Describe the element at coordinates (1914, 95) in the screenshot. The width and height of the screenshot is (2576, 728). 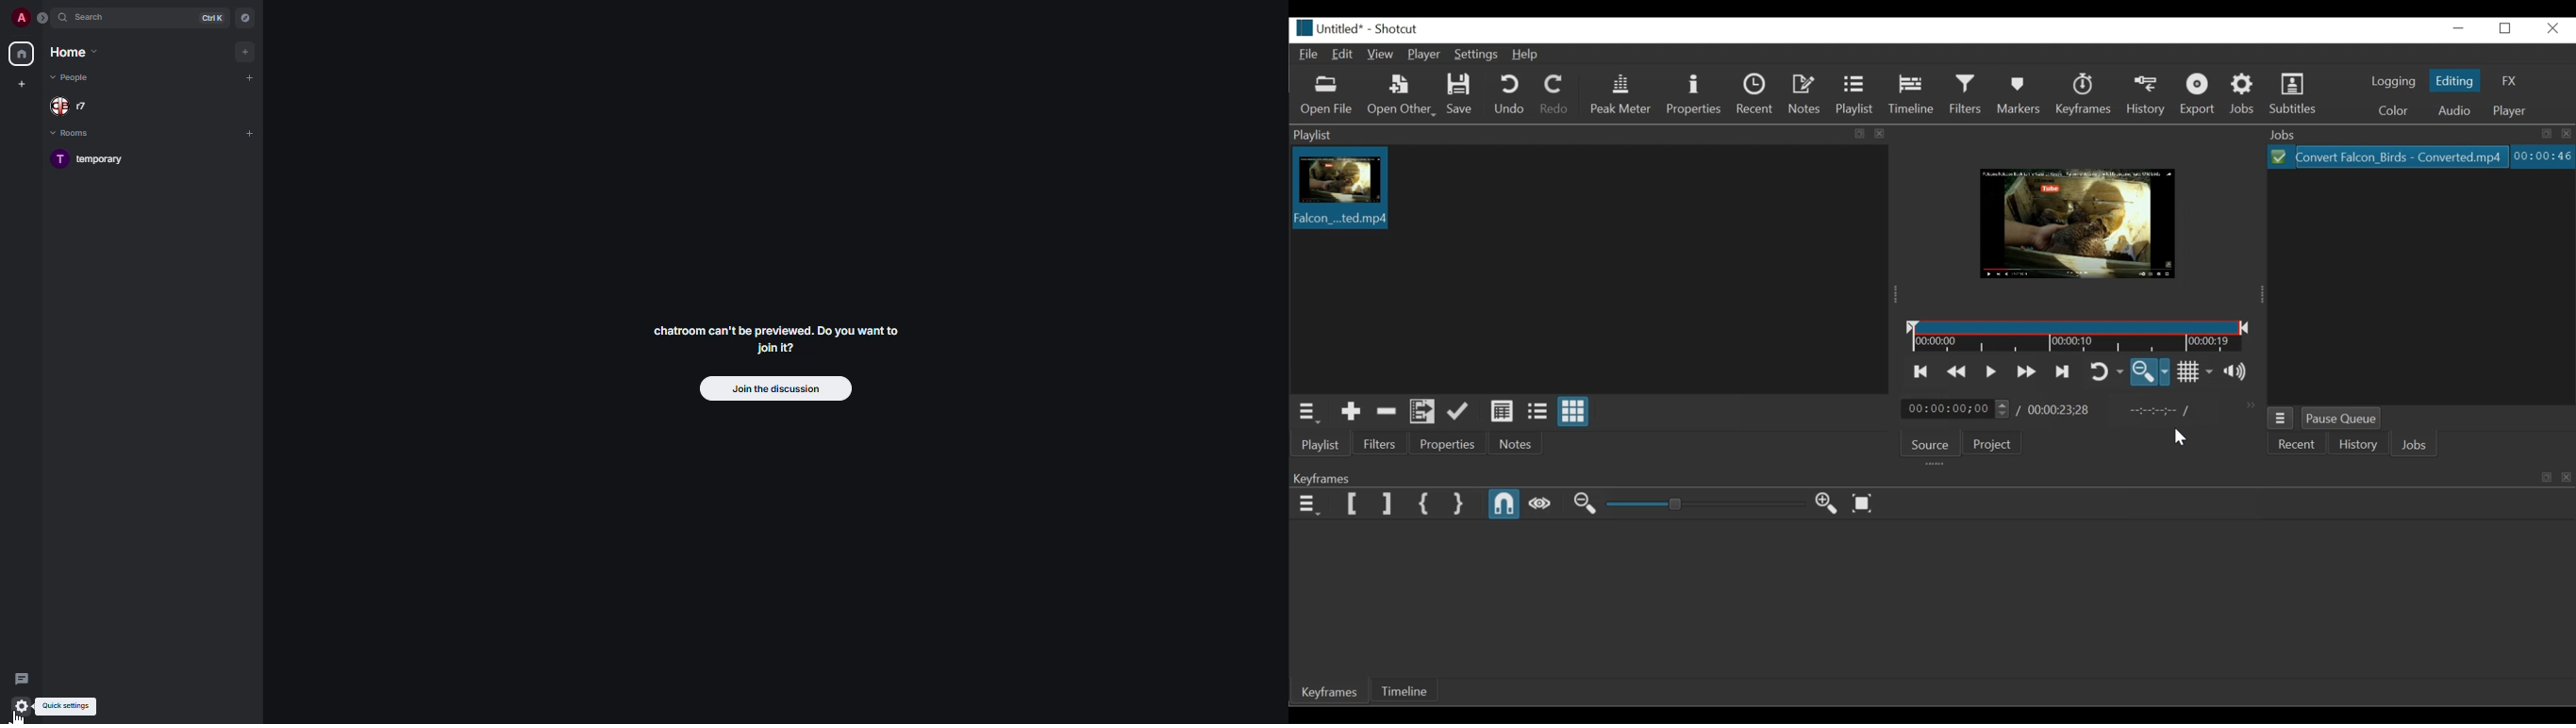
I see `Timeline` at that location.